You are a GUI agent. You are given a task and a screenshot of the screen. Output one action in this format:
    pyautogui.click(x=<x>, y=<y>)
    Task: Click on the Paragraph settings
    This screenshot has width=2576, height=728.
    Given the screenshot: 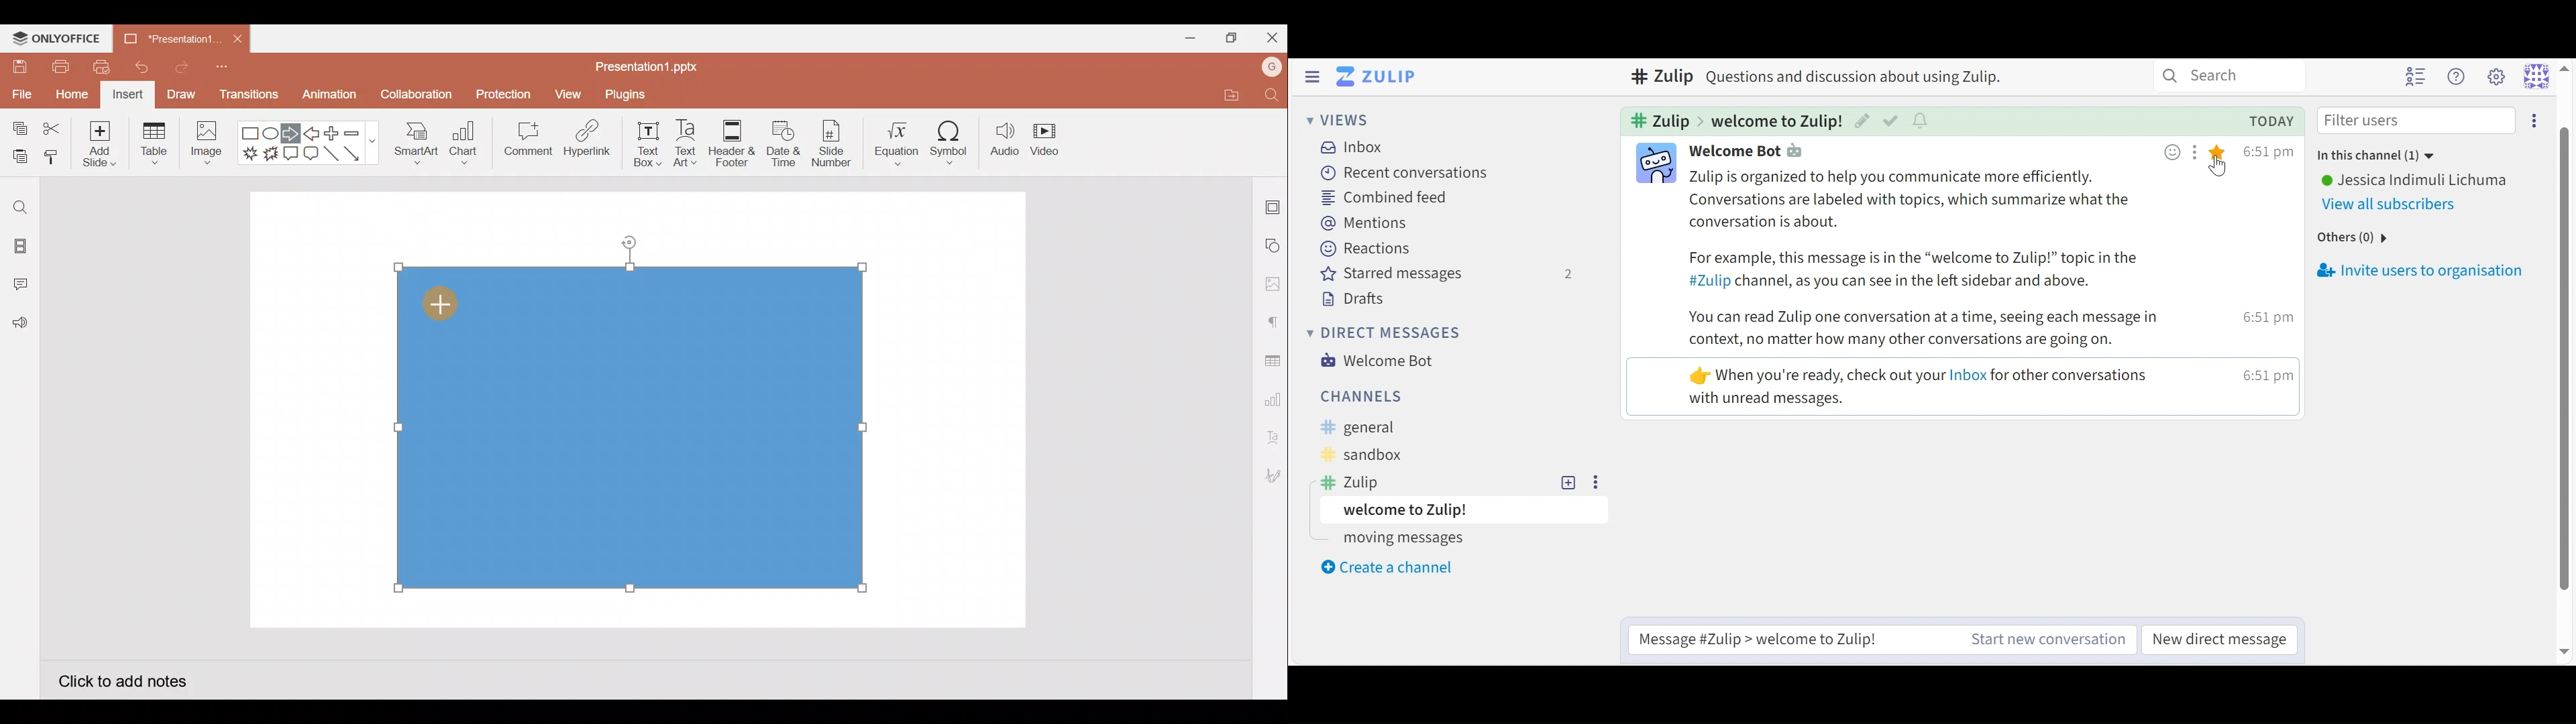 What is the action you would take?
    pyautogui.click(x=1272, y=320)
    